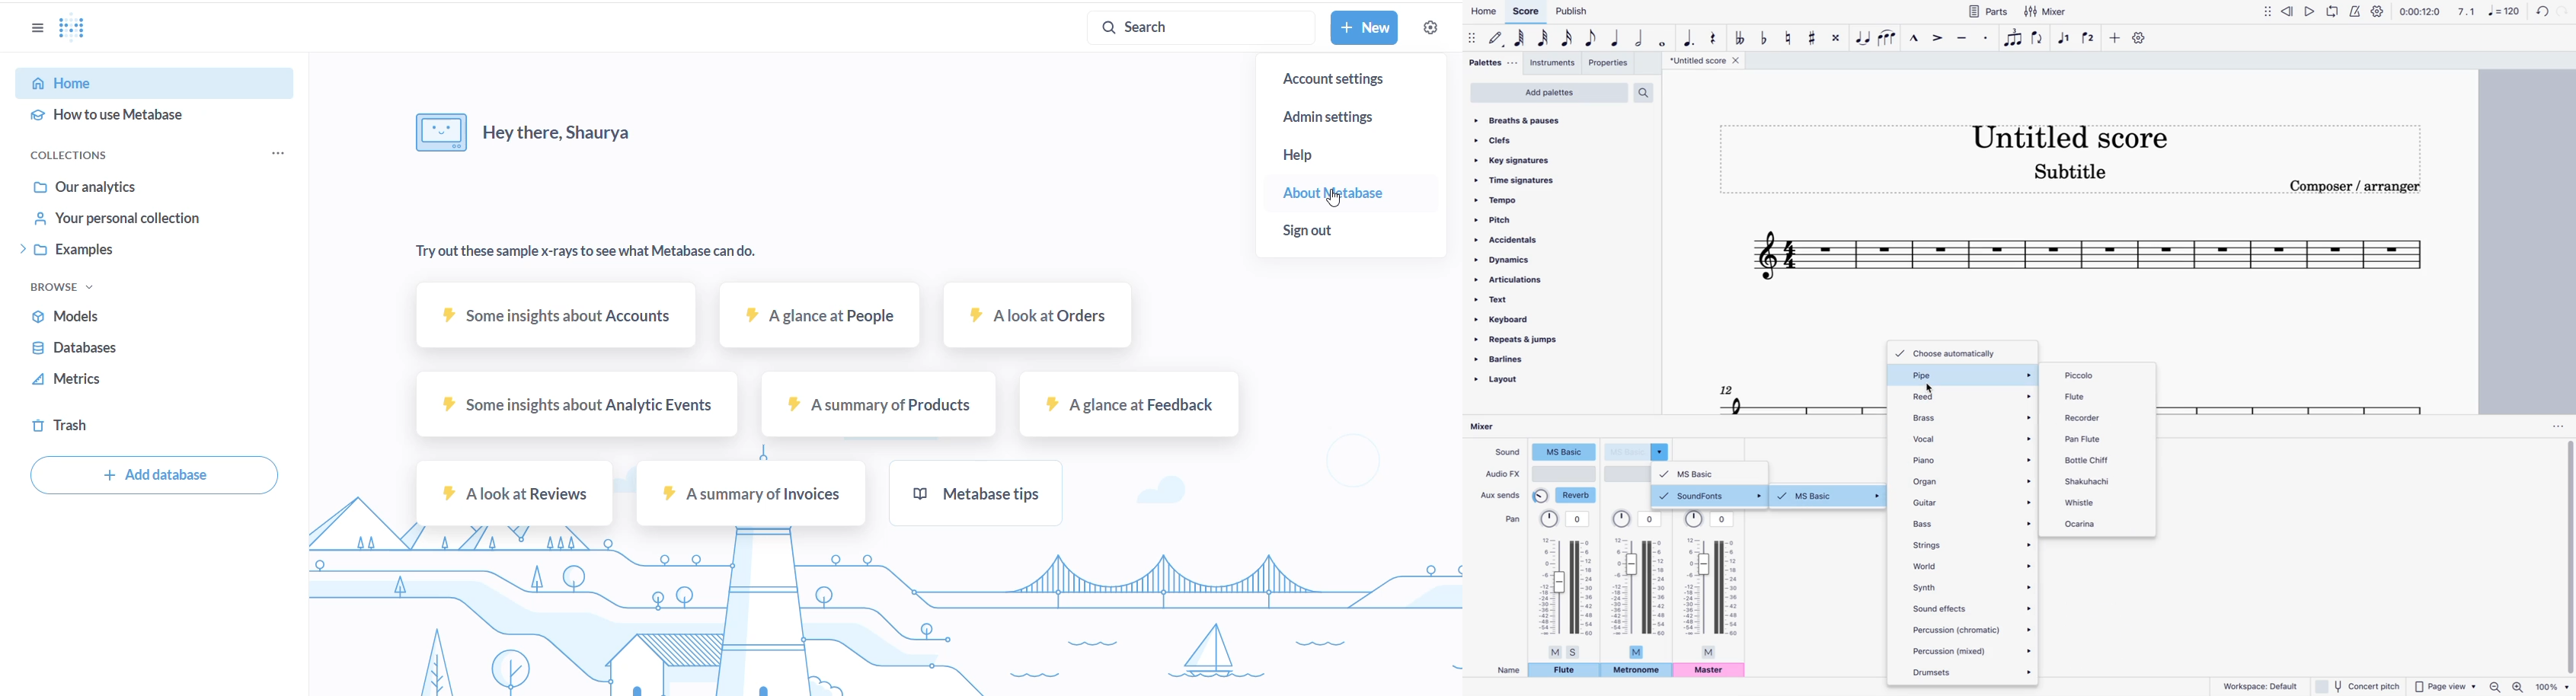 This screenshot has width=2576, height=700. Describe the element at coordinates (1491, 63) in the screenshot. I see `palettes` at that location.